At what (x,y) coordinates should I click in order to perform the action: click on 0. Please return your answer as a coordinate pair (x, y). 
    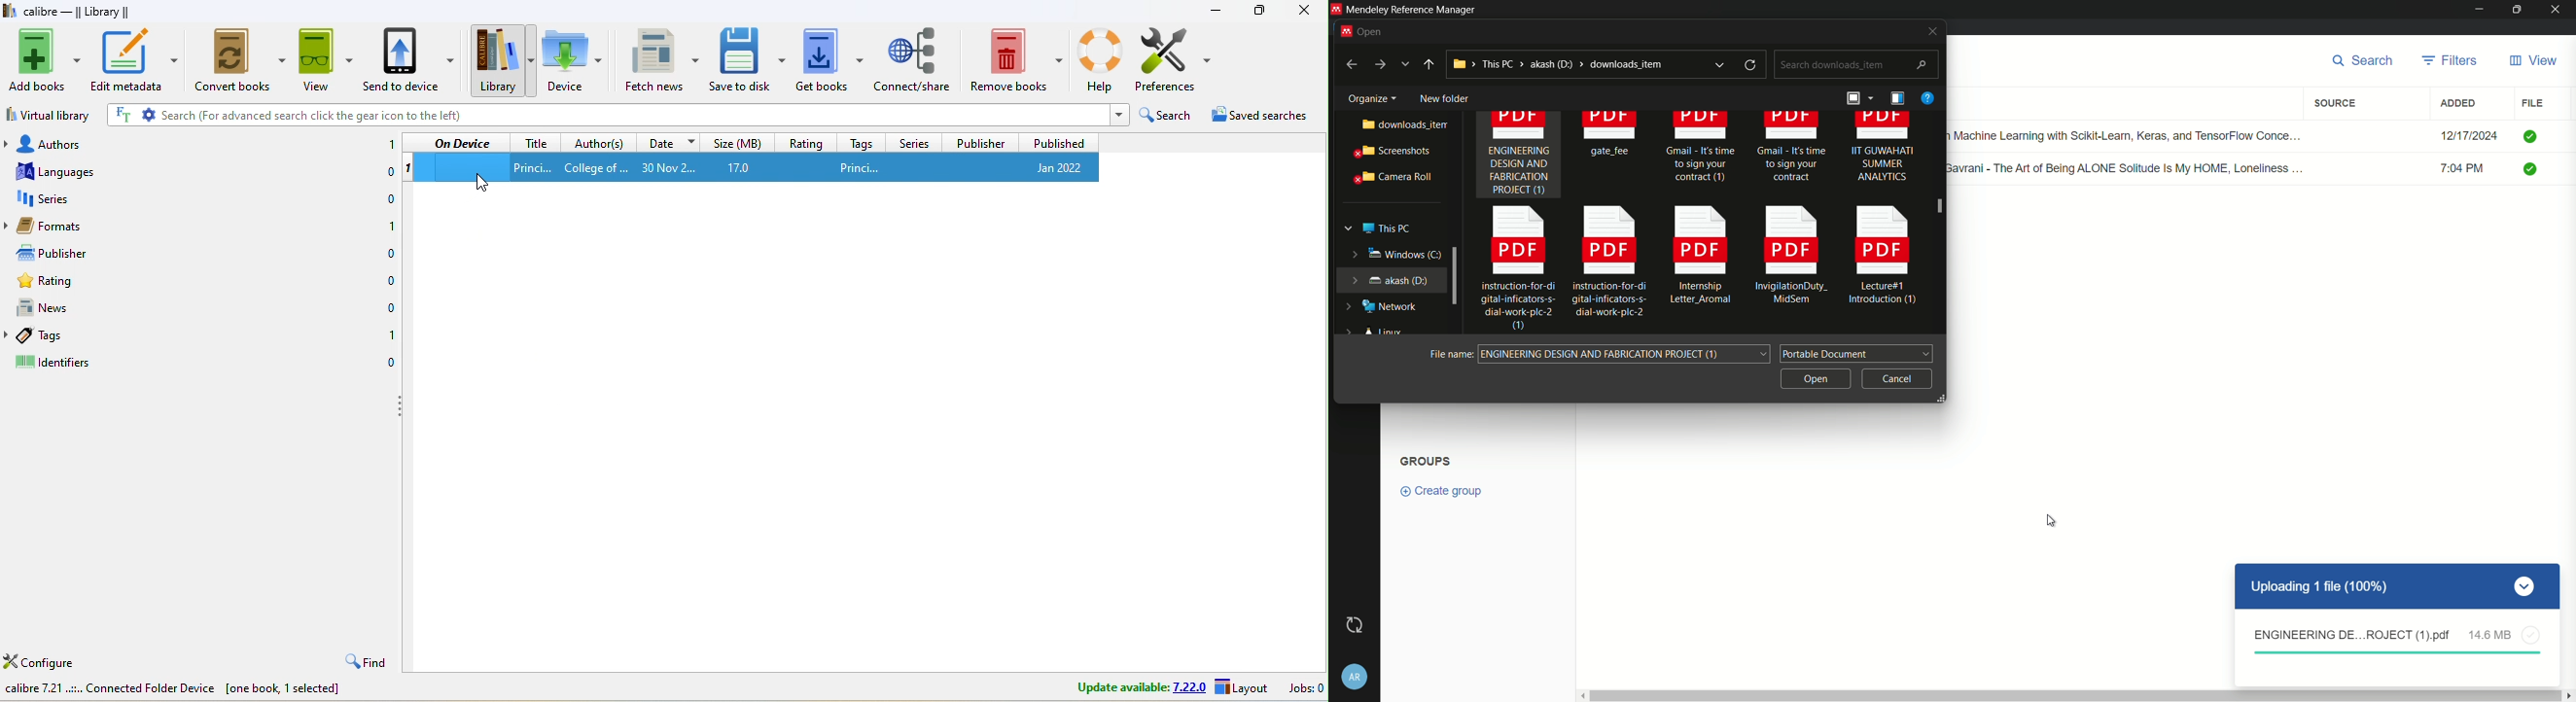
    Looking at the image, I should click on (384, 200).